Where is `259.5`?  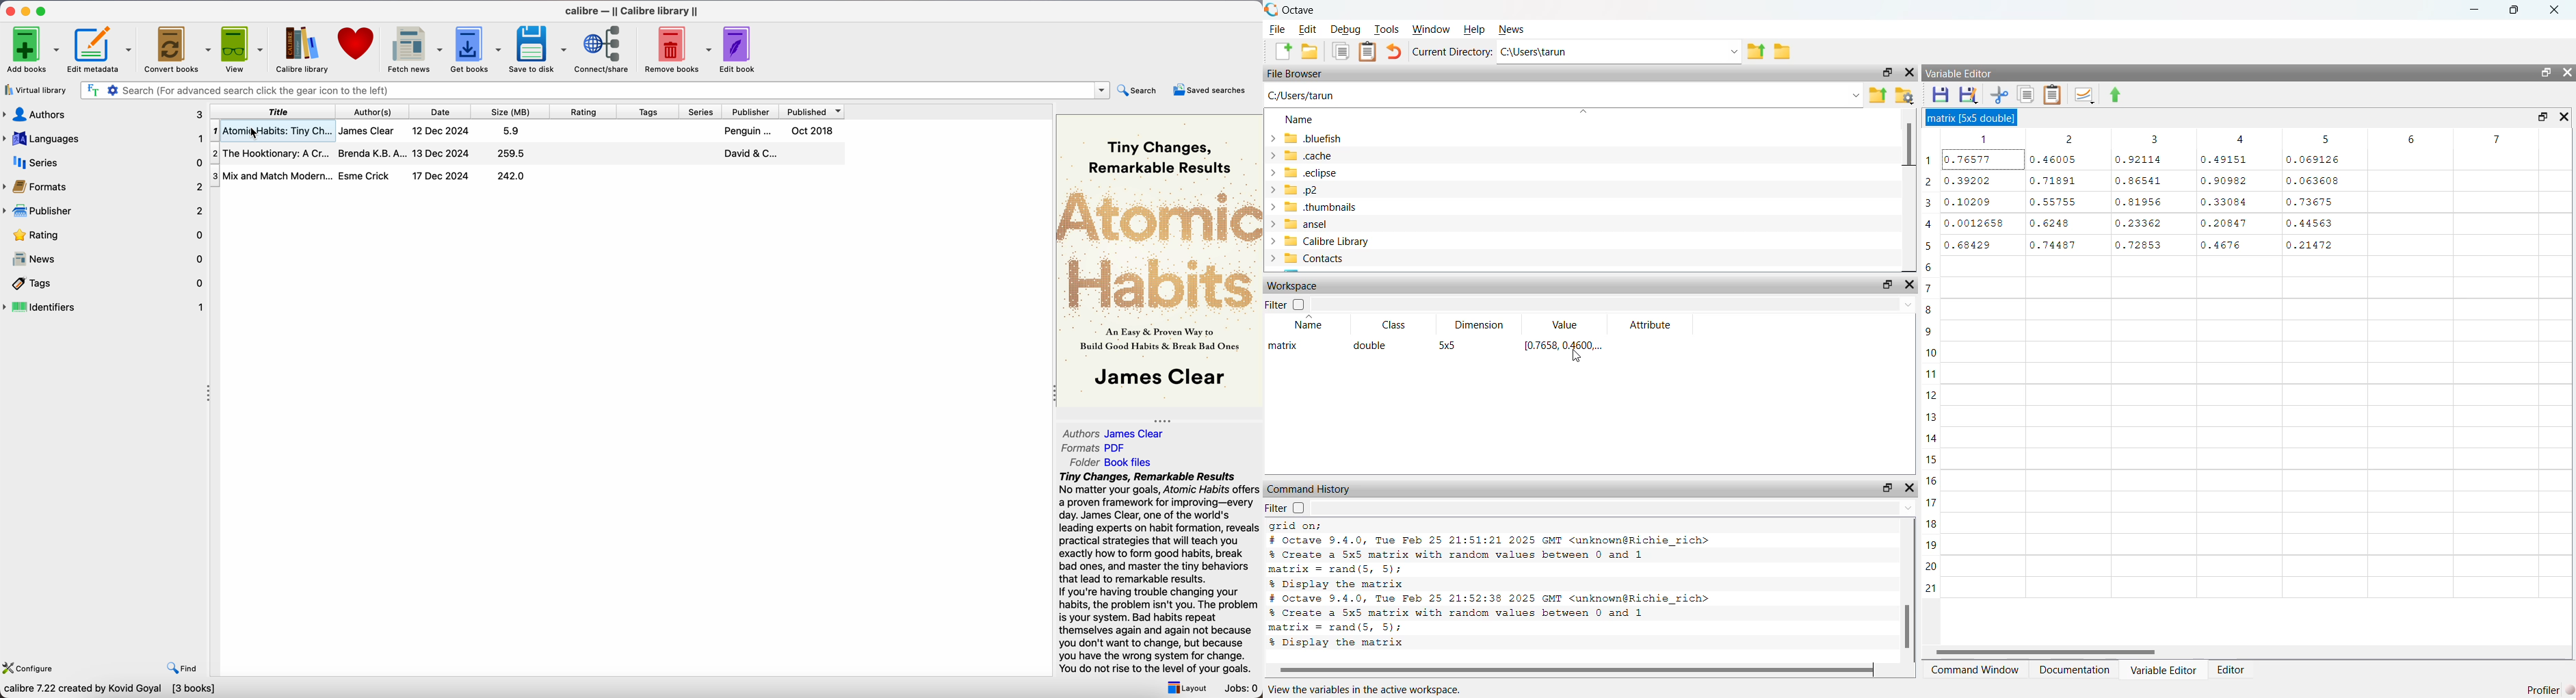
259.5 is located at coordinates (513, 154).